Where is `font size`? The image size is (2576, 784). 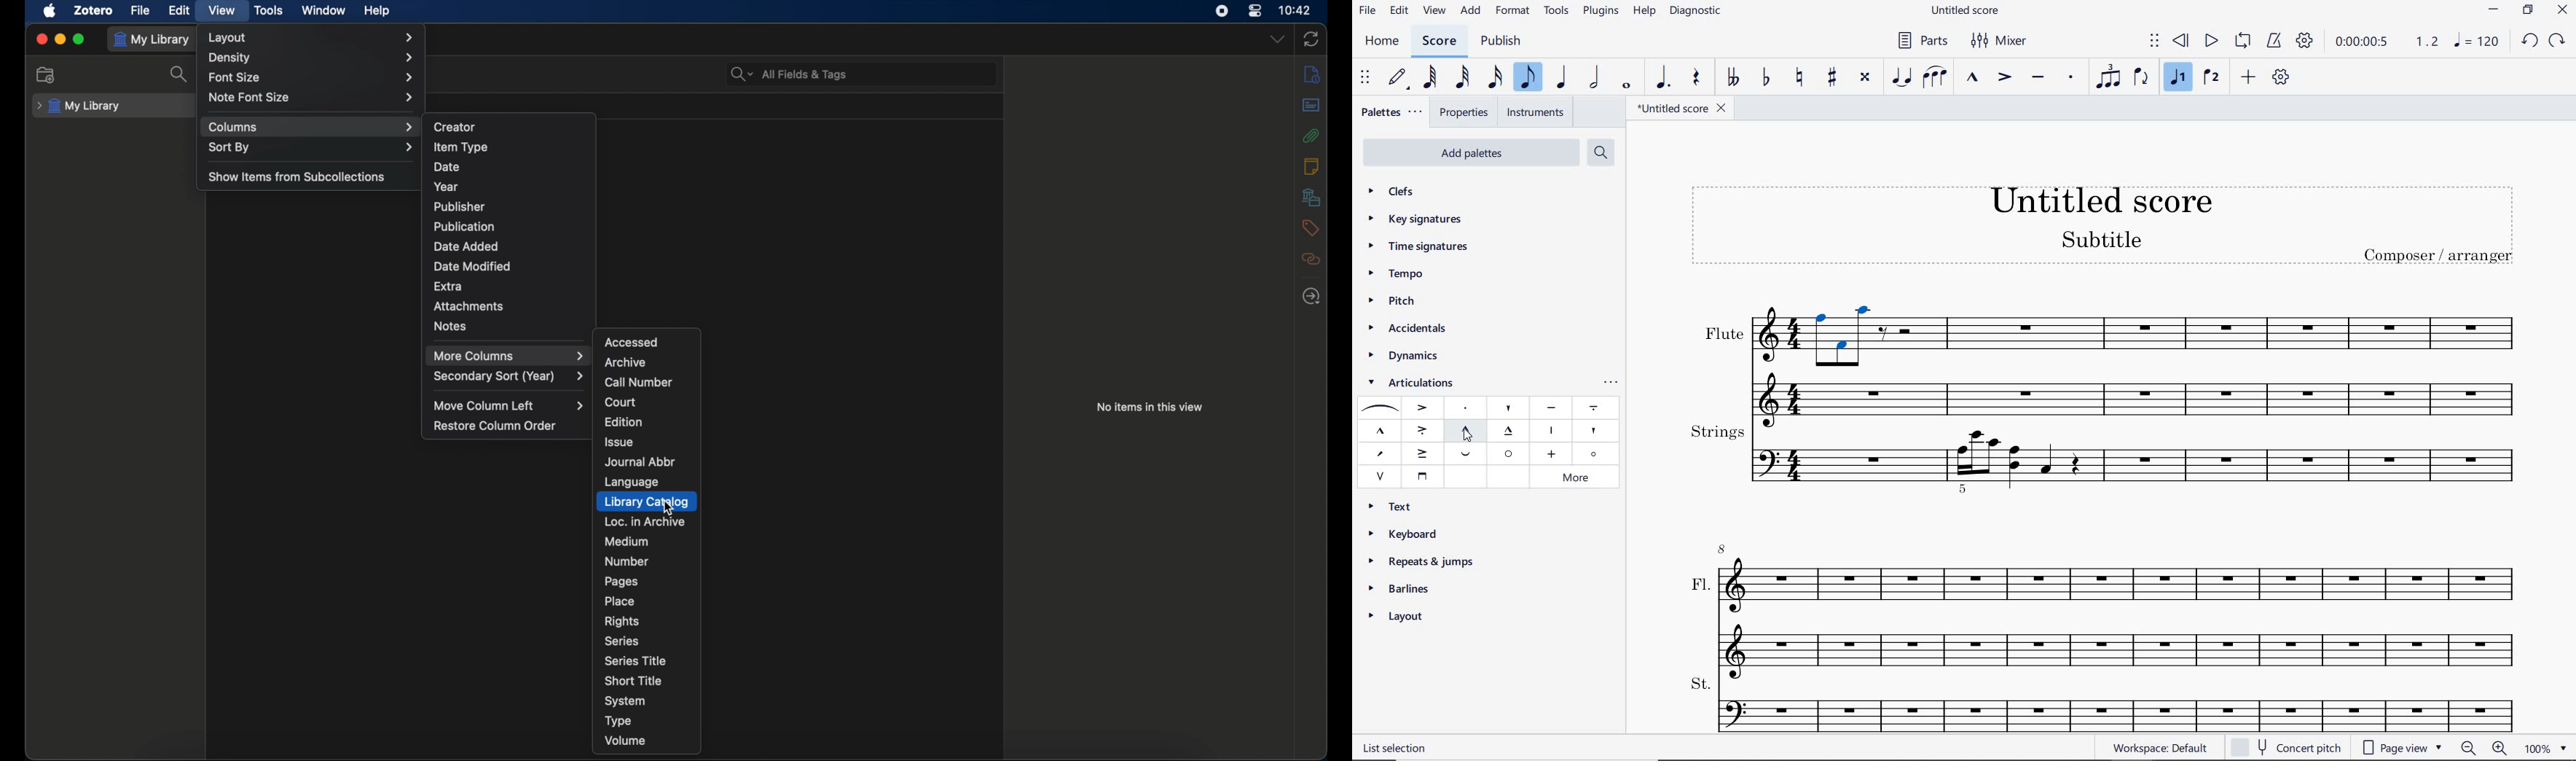
font size is located at coordinates (312, 78).